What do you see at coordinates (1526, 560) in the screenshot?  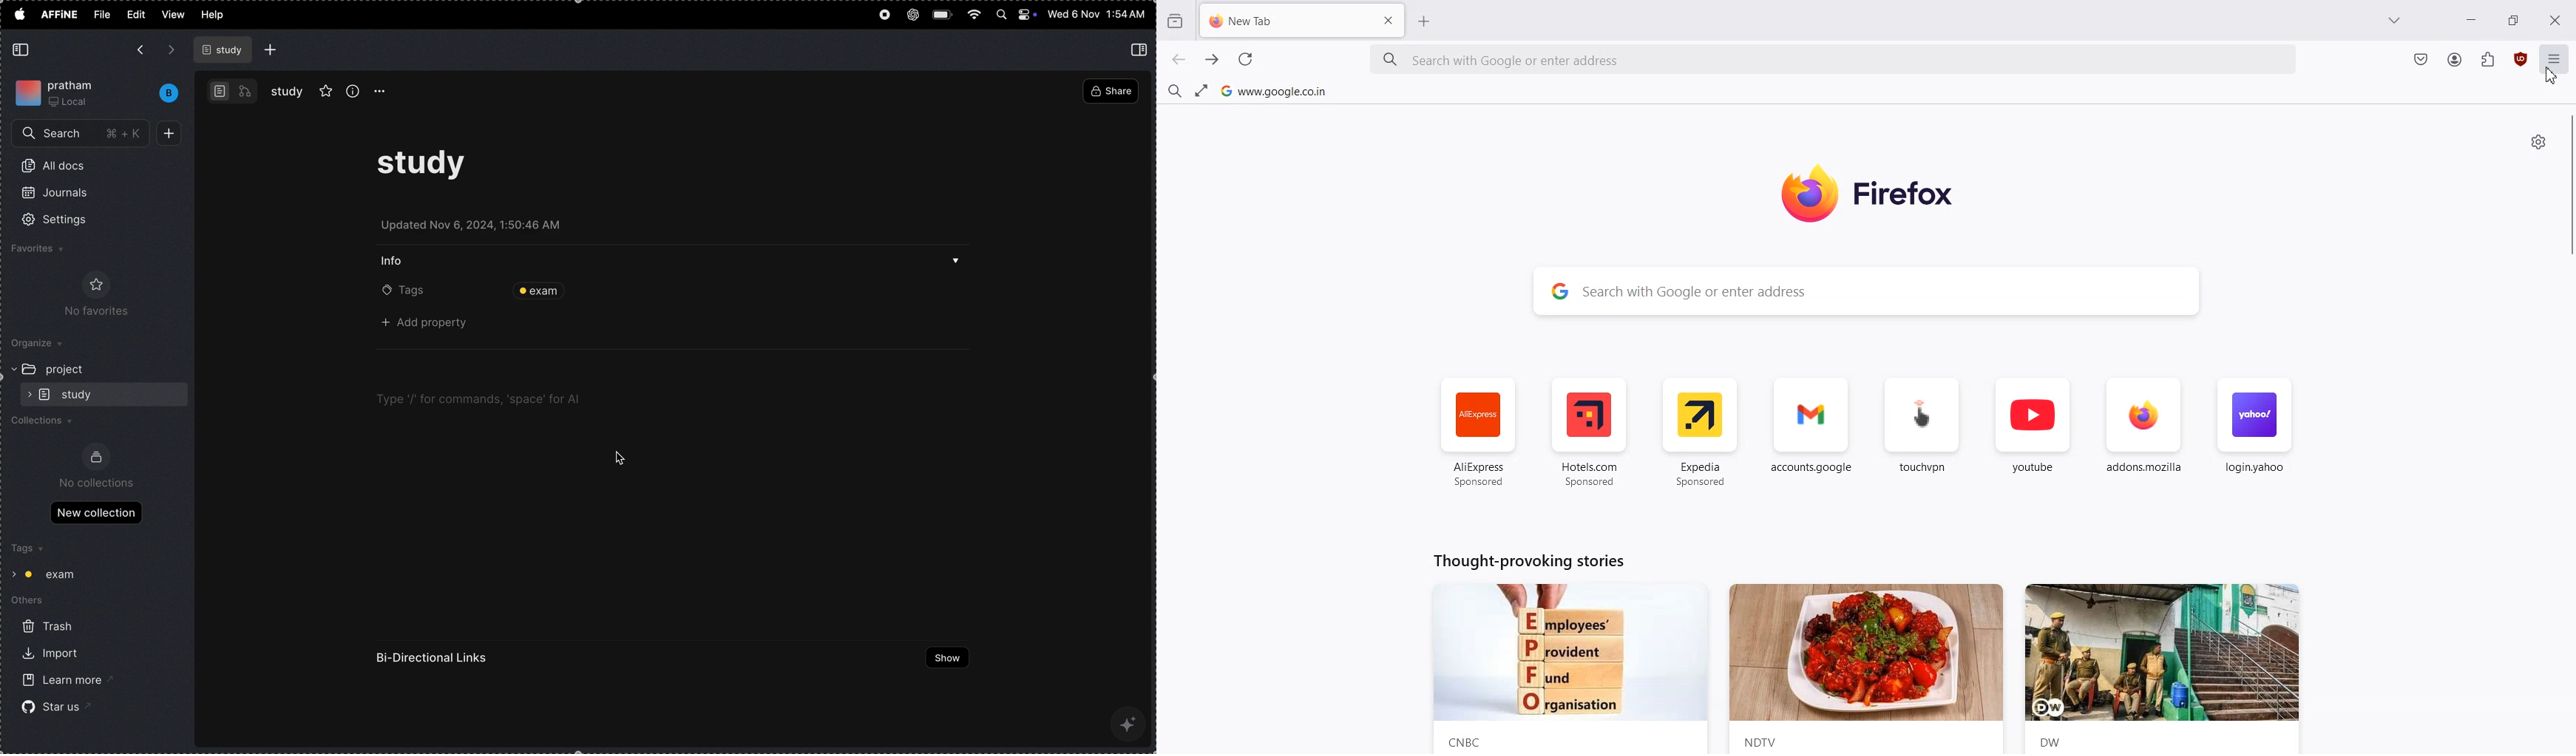 I see `Text` at bounding box center [1526, 560].